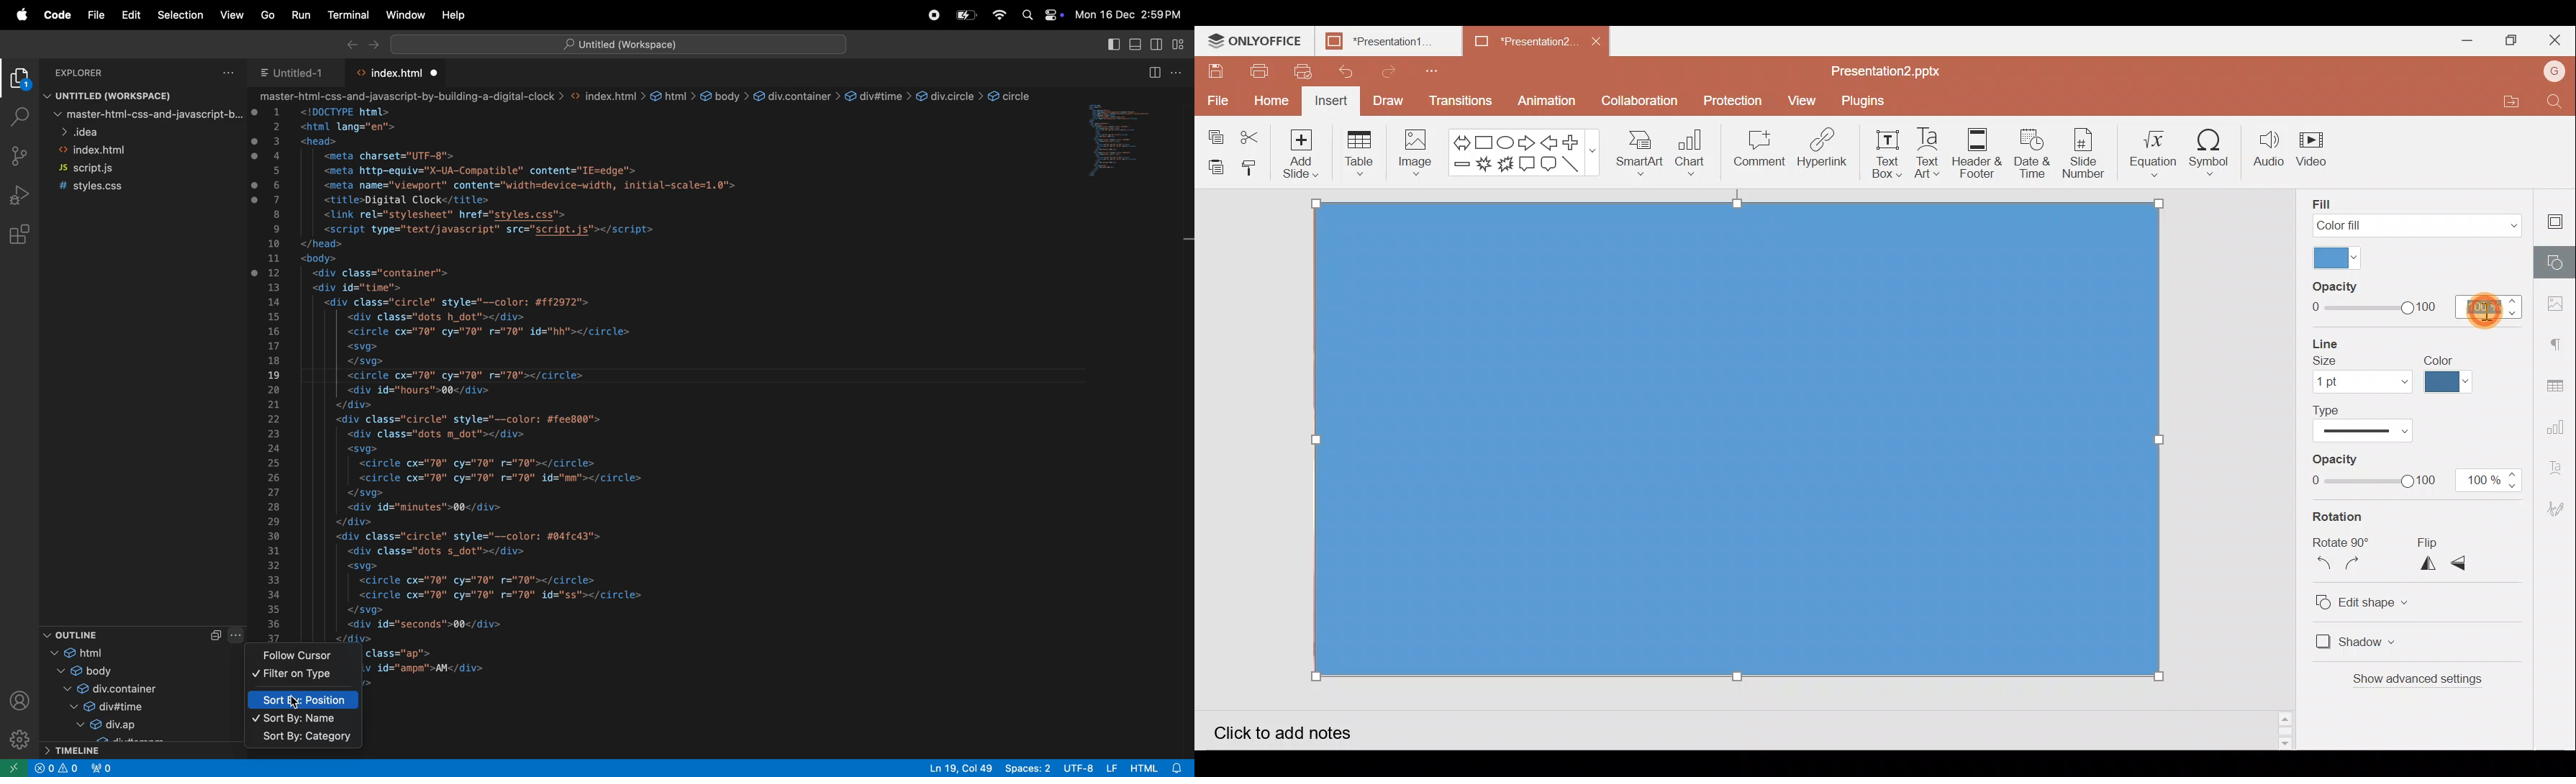 This screenshot has height=784, width=2576. What do you see at coordinates (120, 634) in the screenshot?
I see `out line` at bounding box center [120, 634].